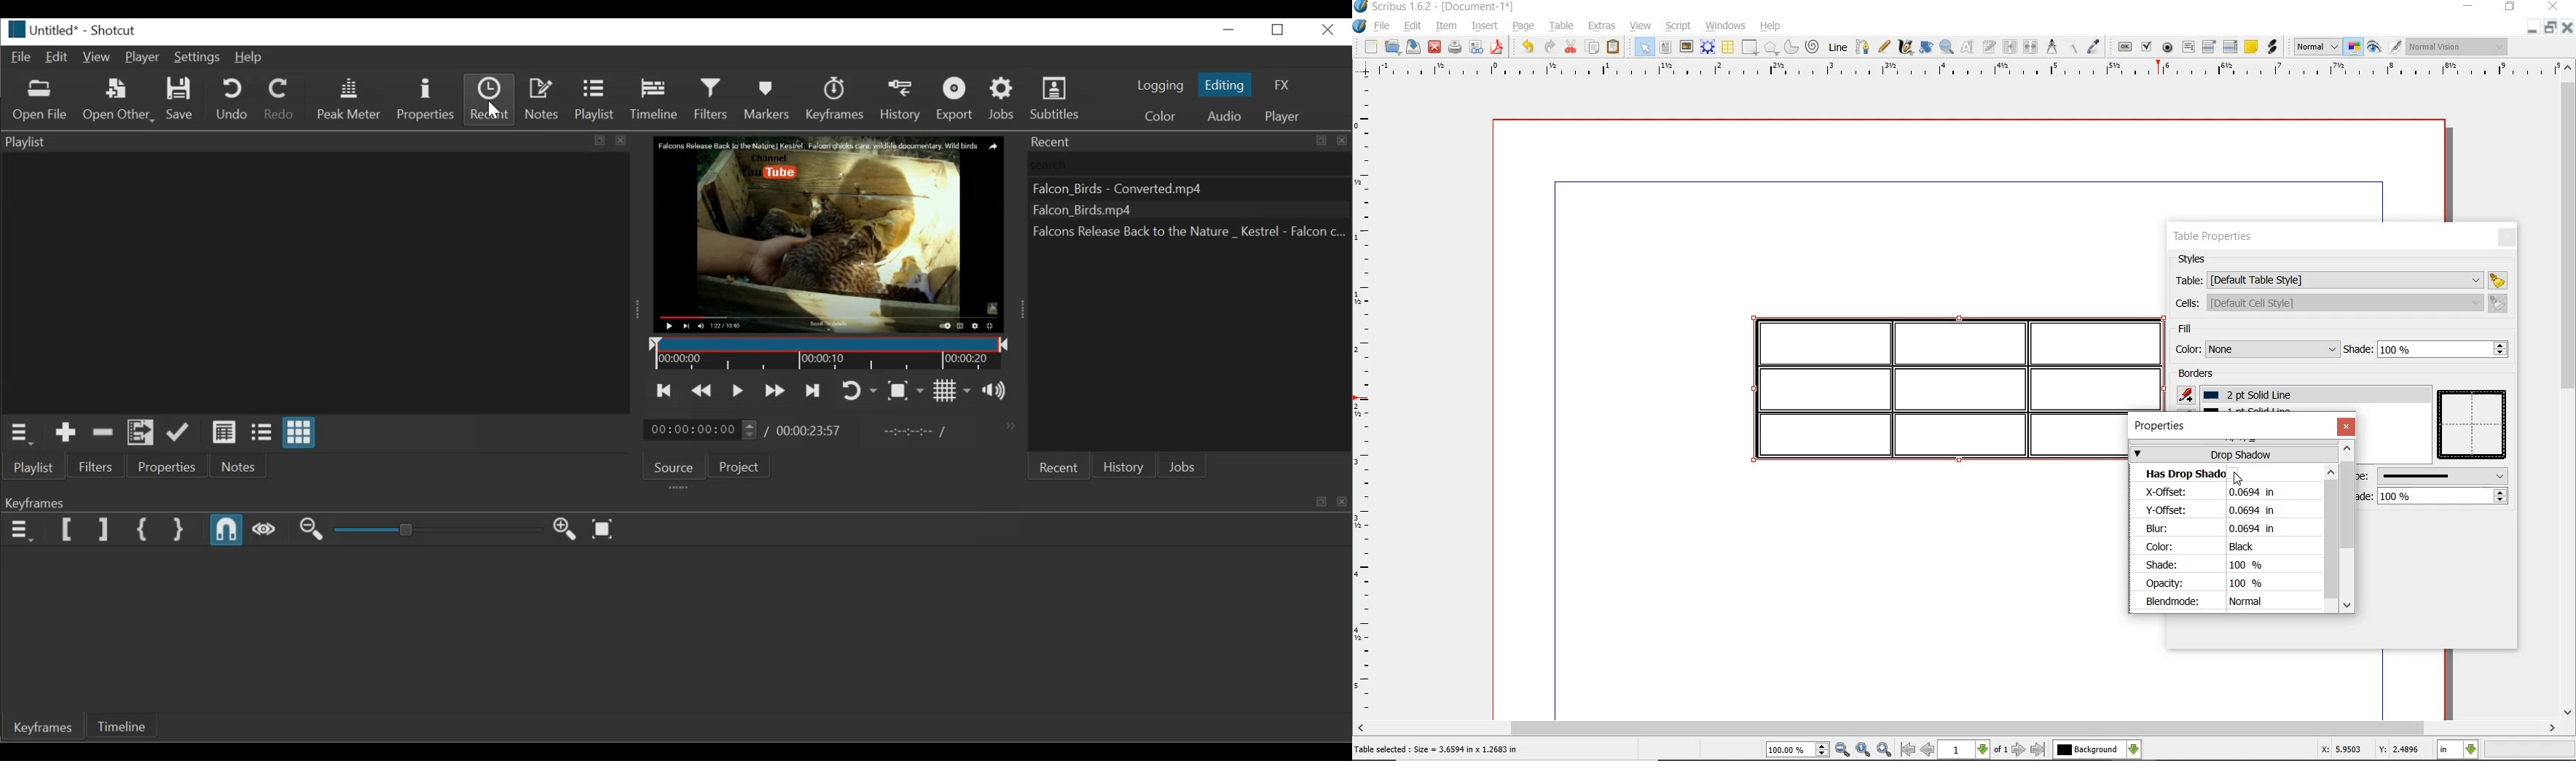  I want to click on has drop shade, so click(2194, 474).